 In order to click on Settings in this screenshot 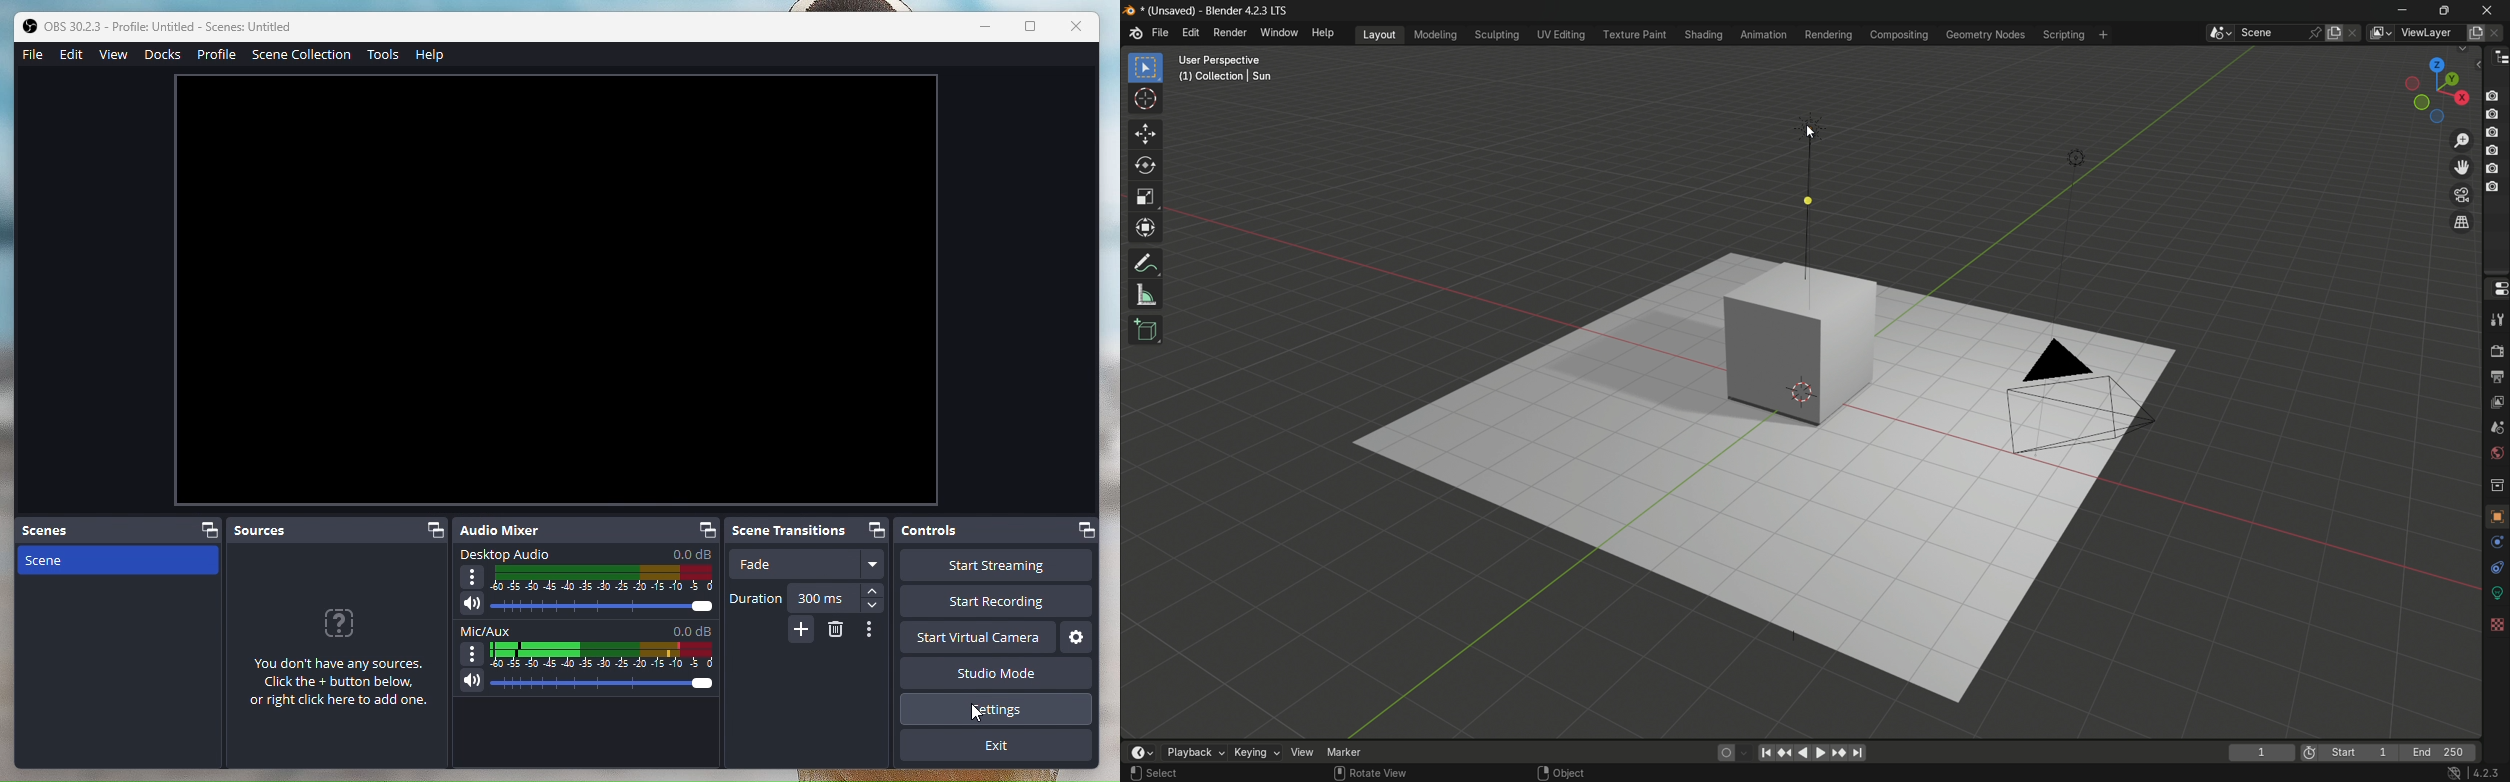, I will do `click(997, 709)`.